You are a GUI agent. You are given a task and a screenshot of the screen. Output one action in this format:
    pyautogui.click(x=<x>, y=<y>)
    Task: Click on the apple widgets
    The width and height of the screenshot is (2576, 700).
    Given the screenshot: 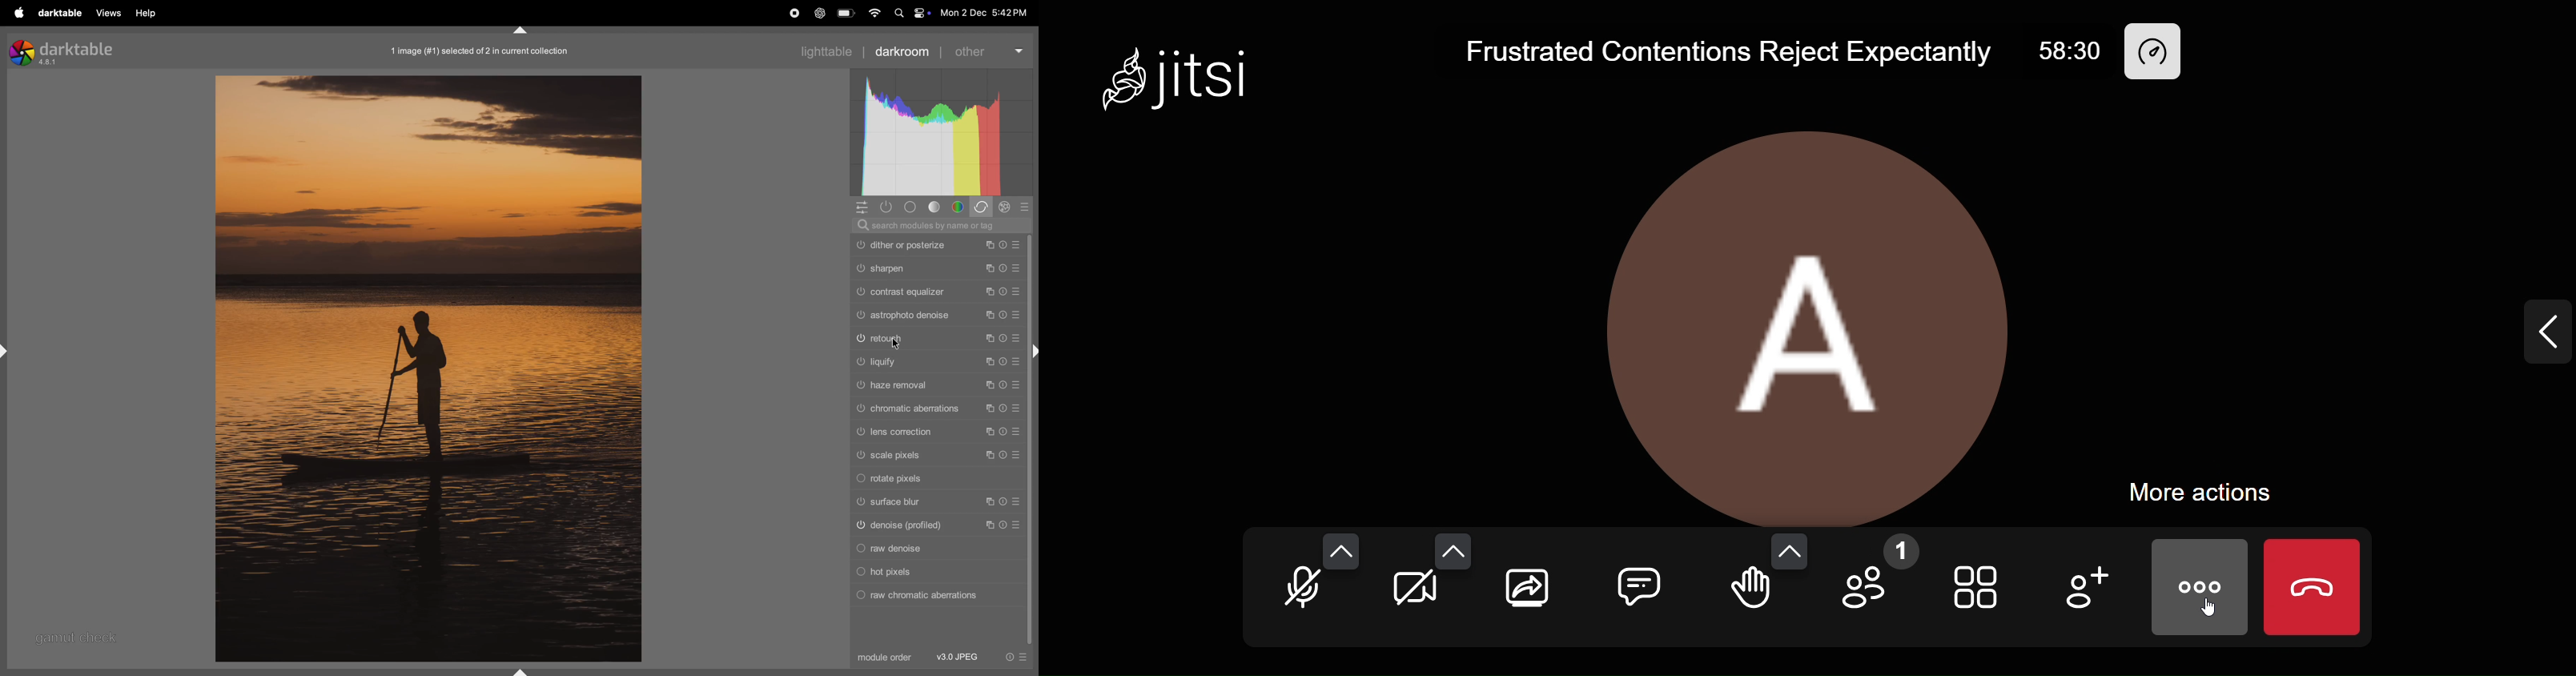 What is the action you would take?
    pyautogui.click(x=910, y=13)
    